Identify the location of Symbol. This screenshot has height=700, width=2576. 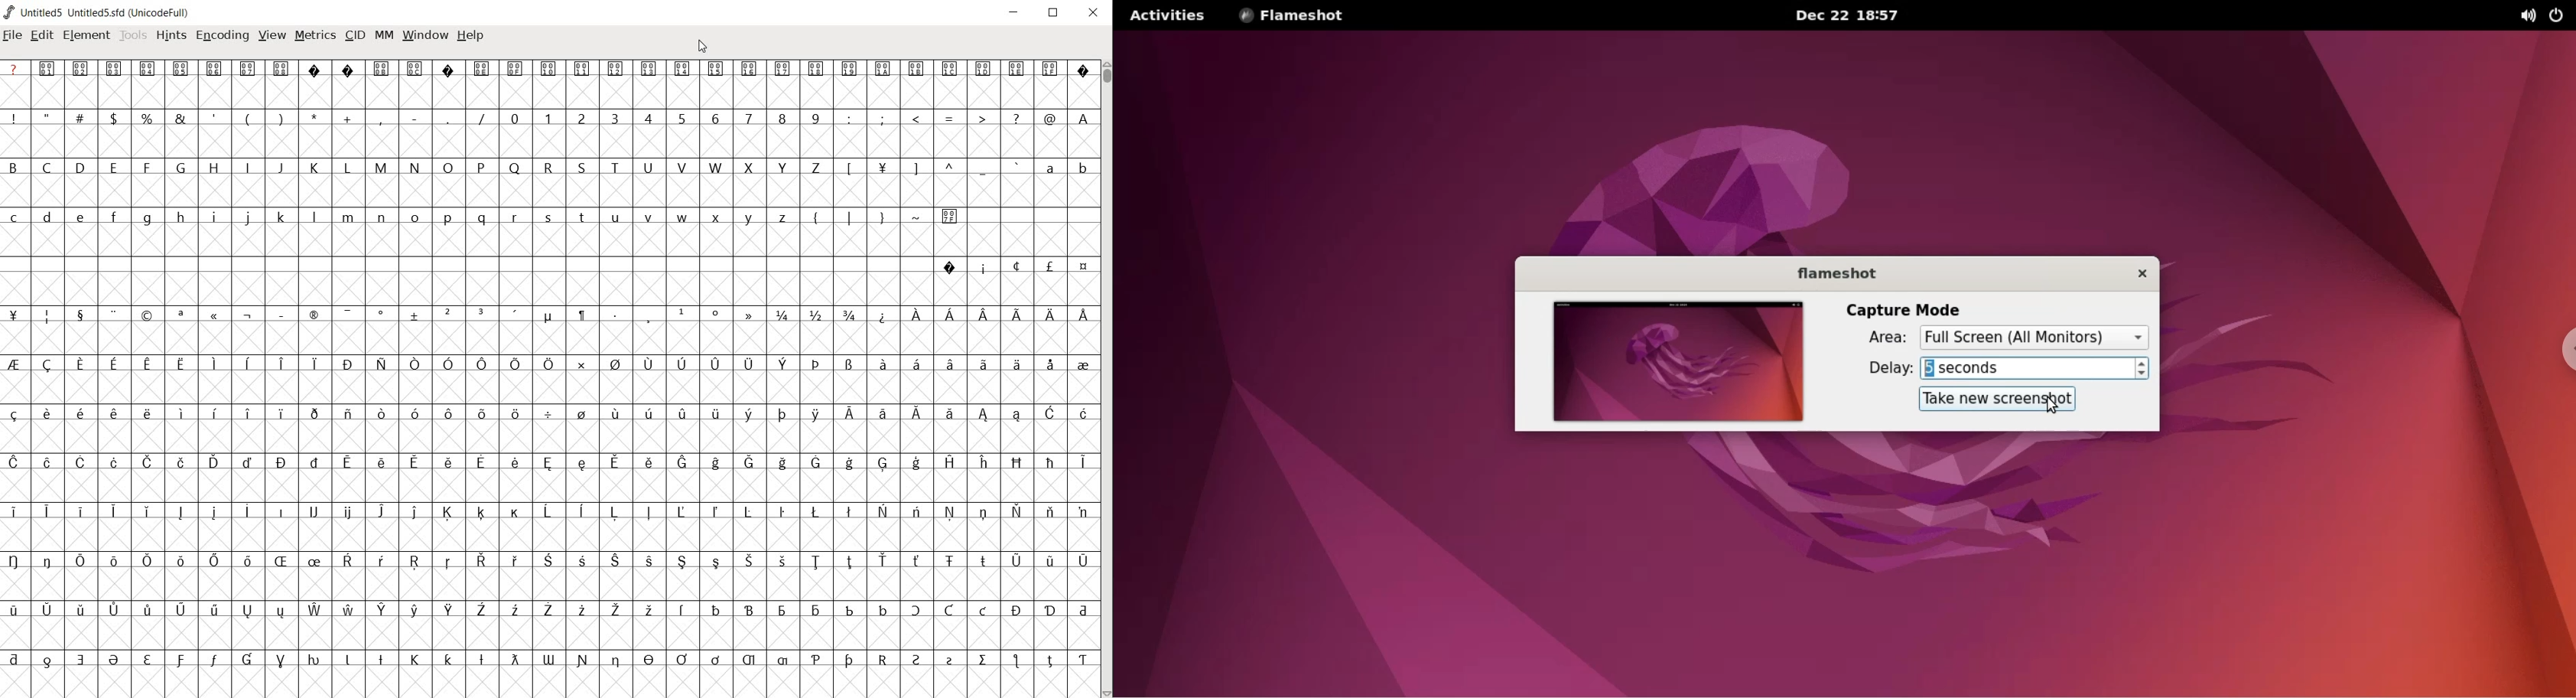
(848, 609).